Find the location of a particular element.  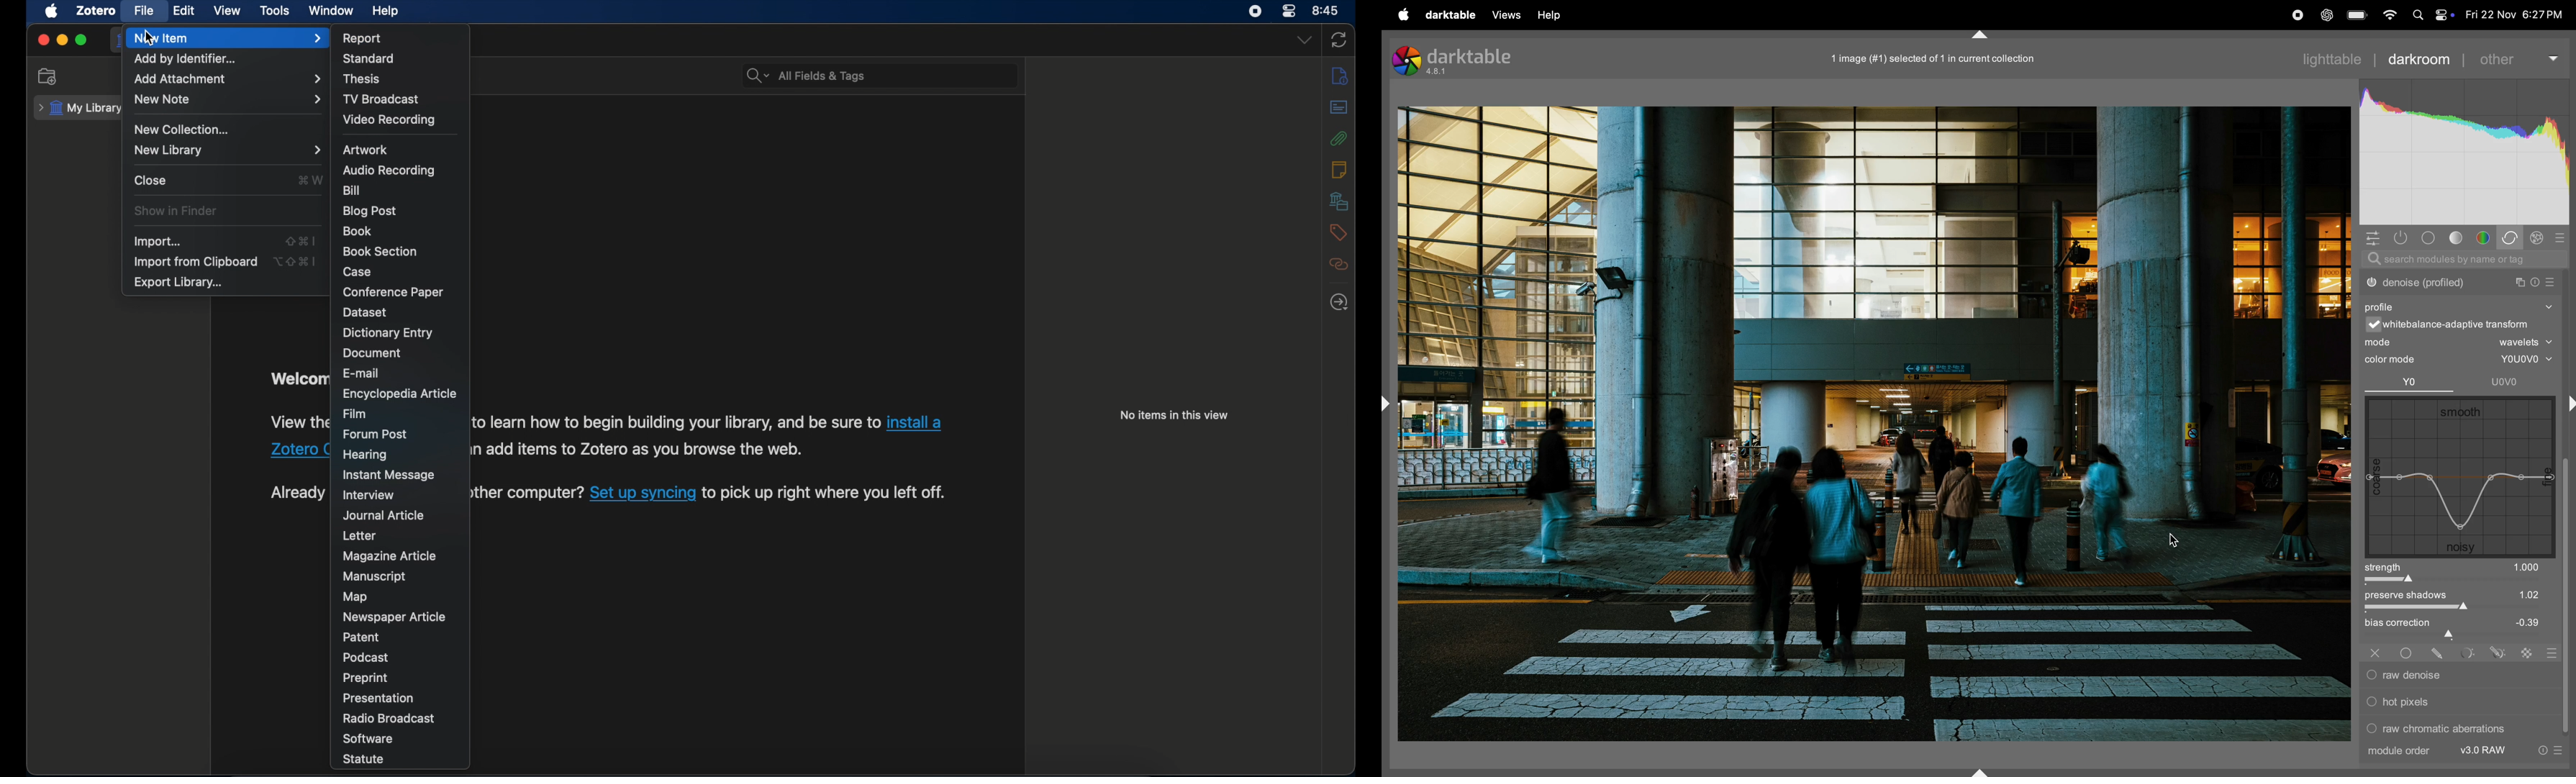

close is located at coordinates (151, 181).